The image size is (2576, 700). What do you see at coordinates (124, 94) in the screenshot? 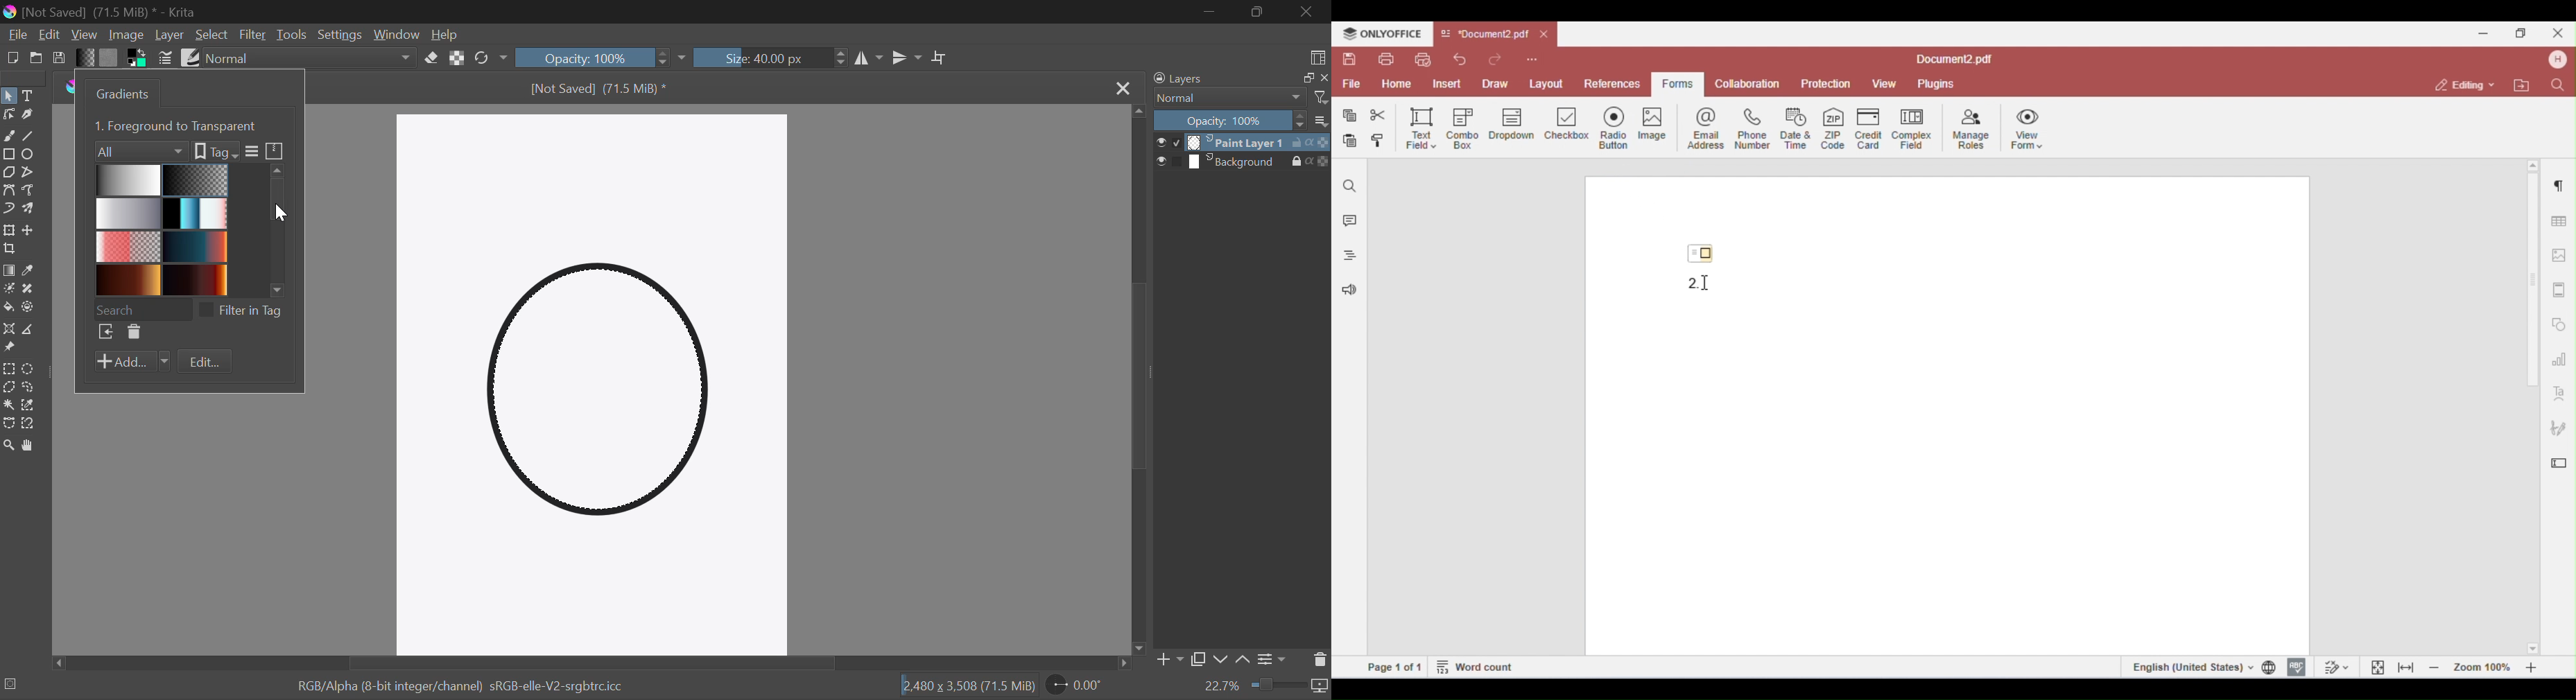
I see `Gradients` at bounding box center [124, 94].